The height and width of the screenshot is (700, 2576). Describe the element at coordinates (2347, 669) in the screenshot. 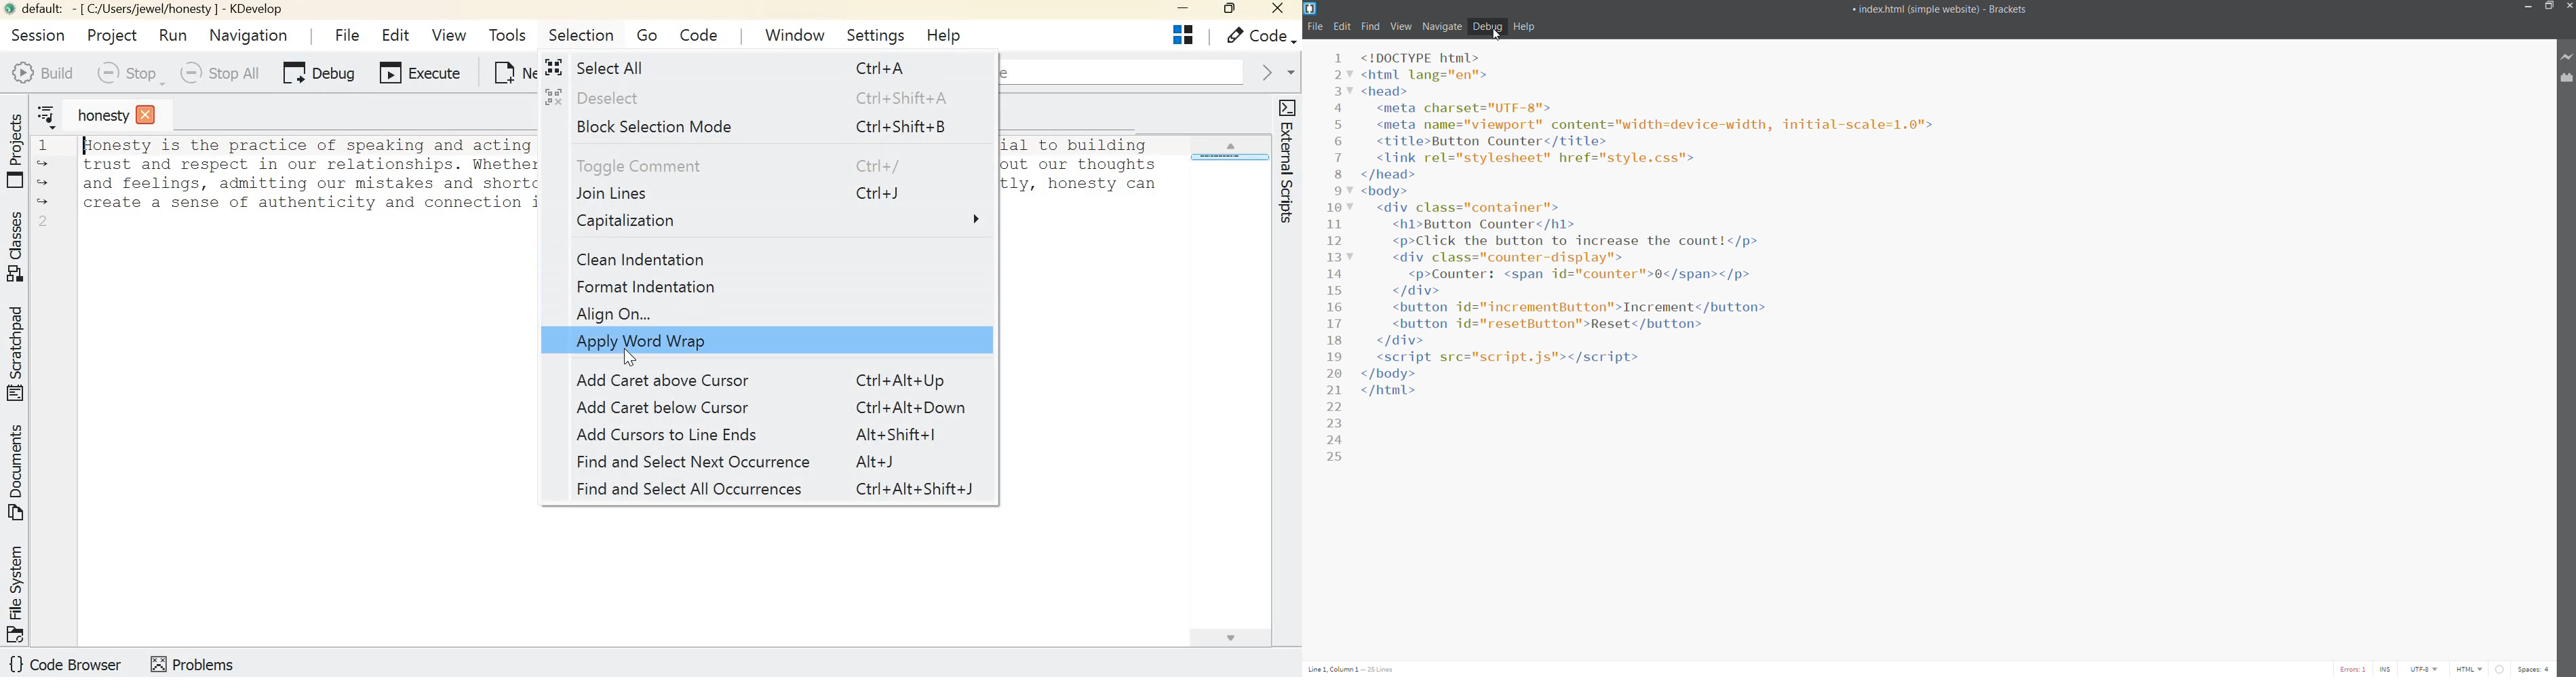

I see `error count` at that location.